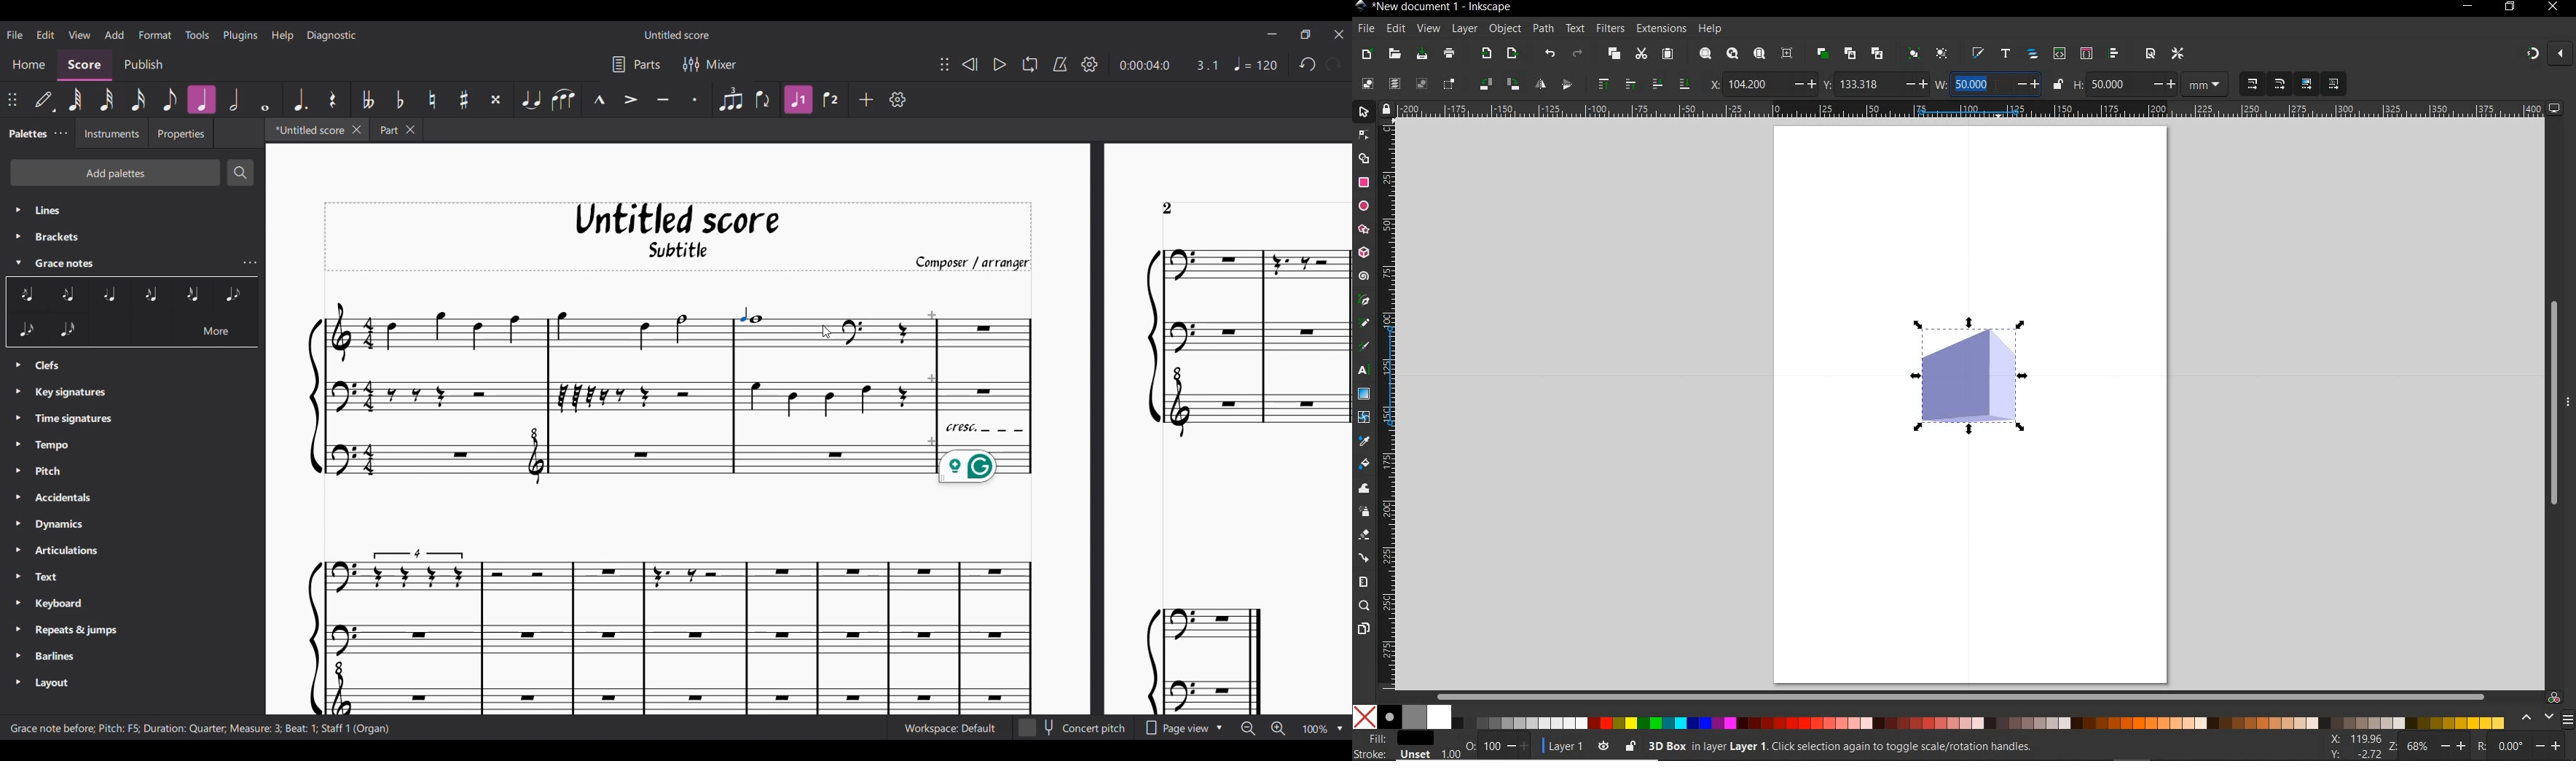 The height and width of the screenshot is (784, 2576). I want to click on 8th note, so click(170, 100).